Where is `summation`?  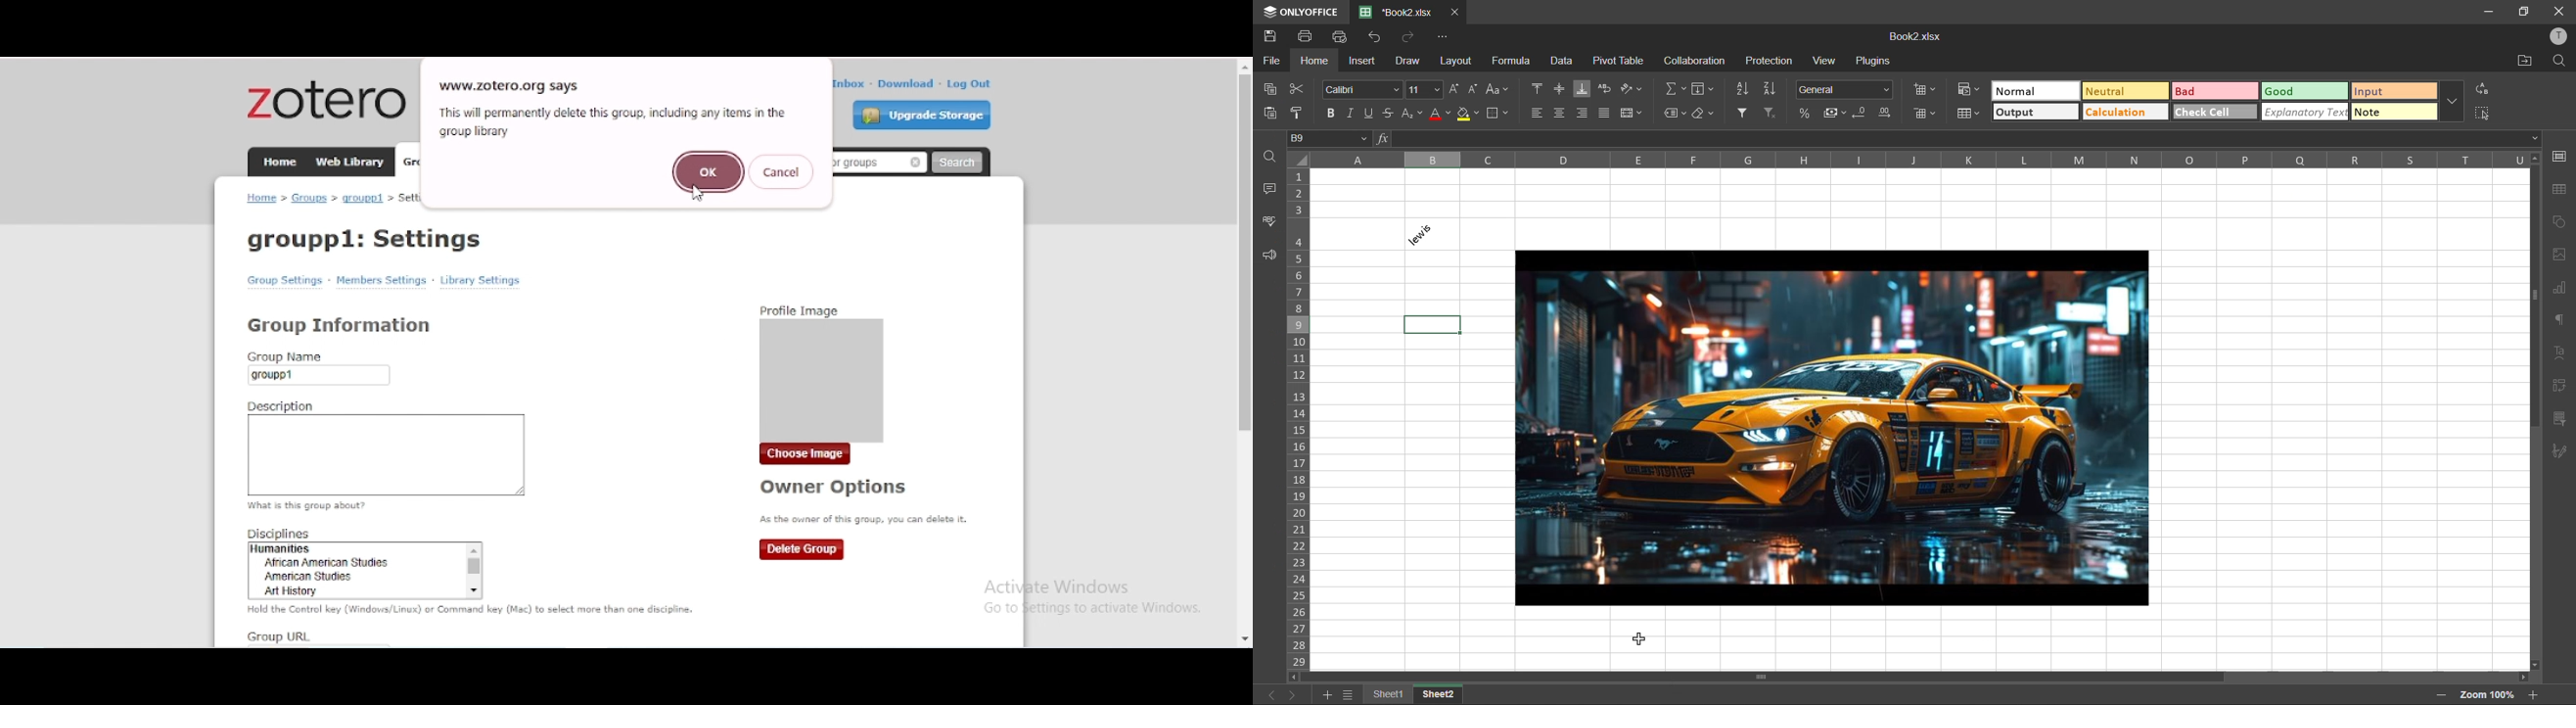
summation is located at coordinates (1677, 88).